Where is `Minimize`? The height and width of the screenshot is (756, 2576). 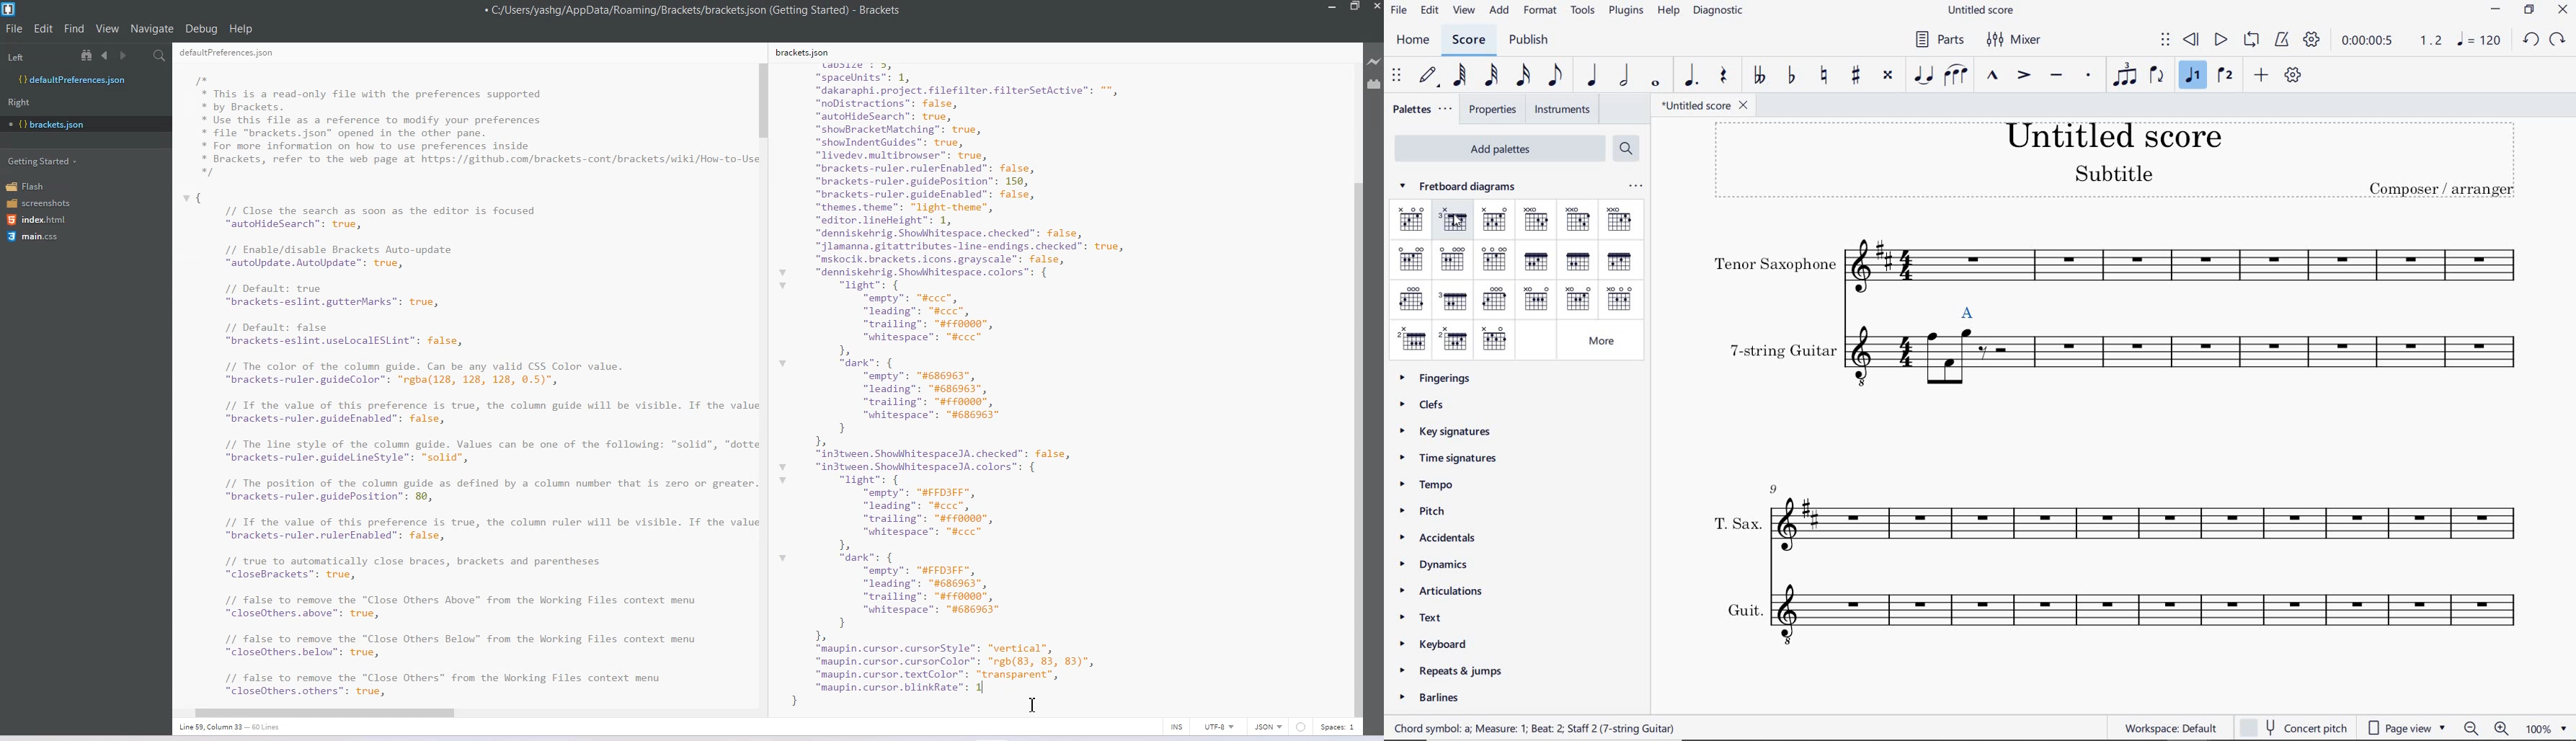 Minimize is located at coordinates (1333, 7).